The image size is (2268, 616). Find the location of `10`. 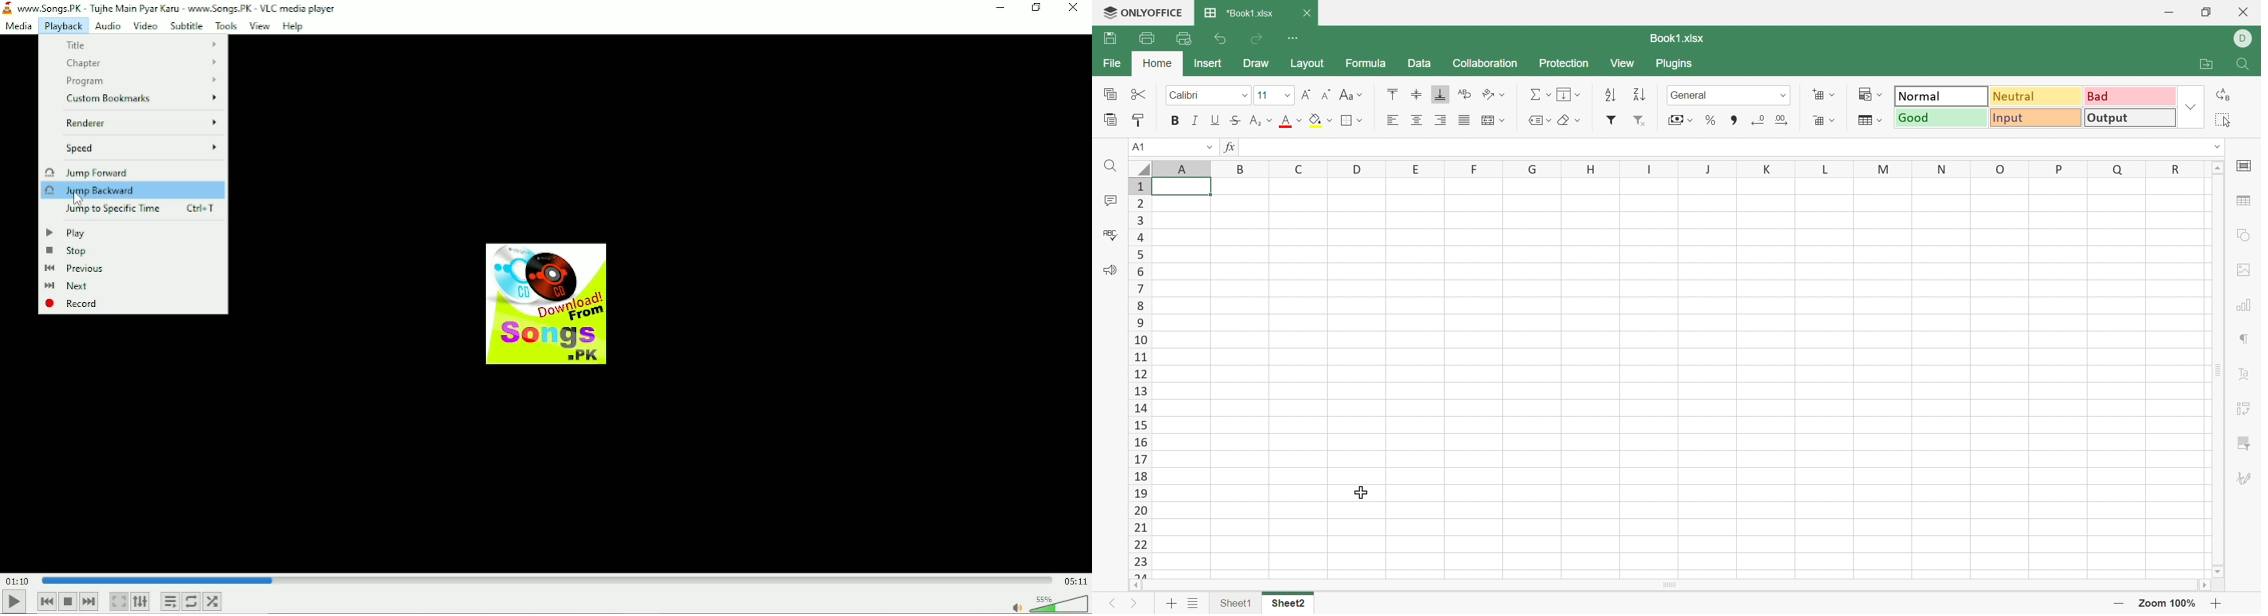

10 is located at coordinates (1141, 341).